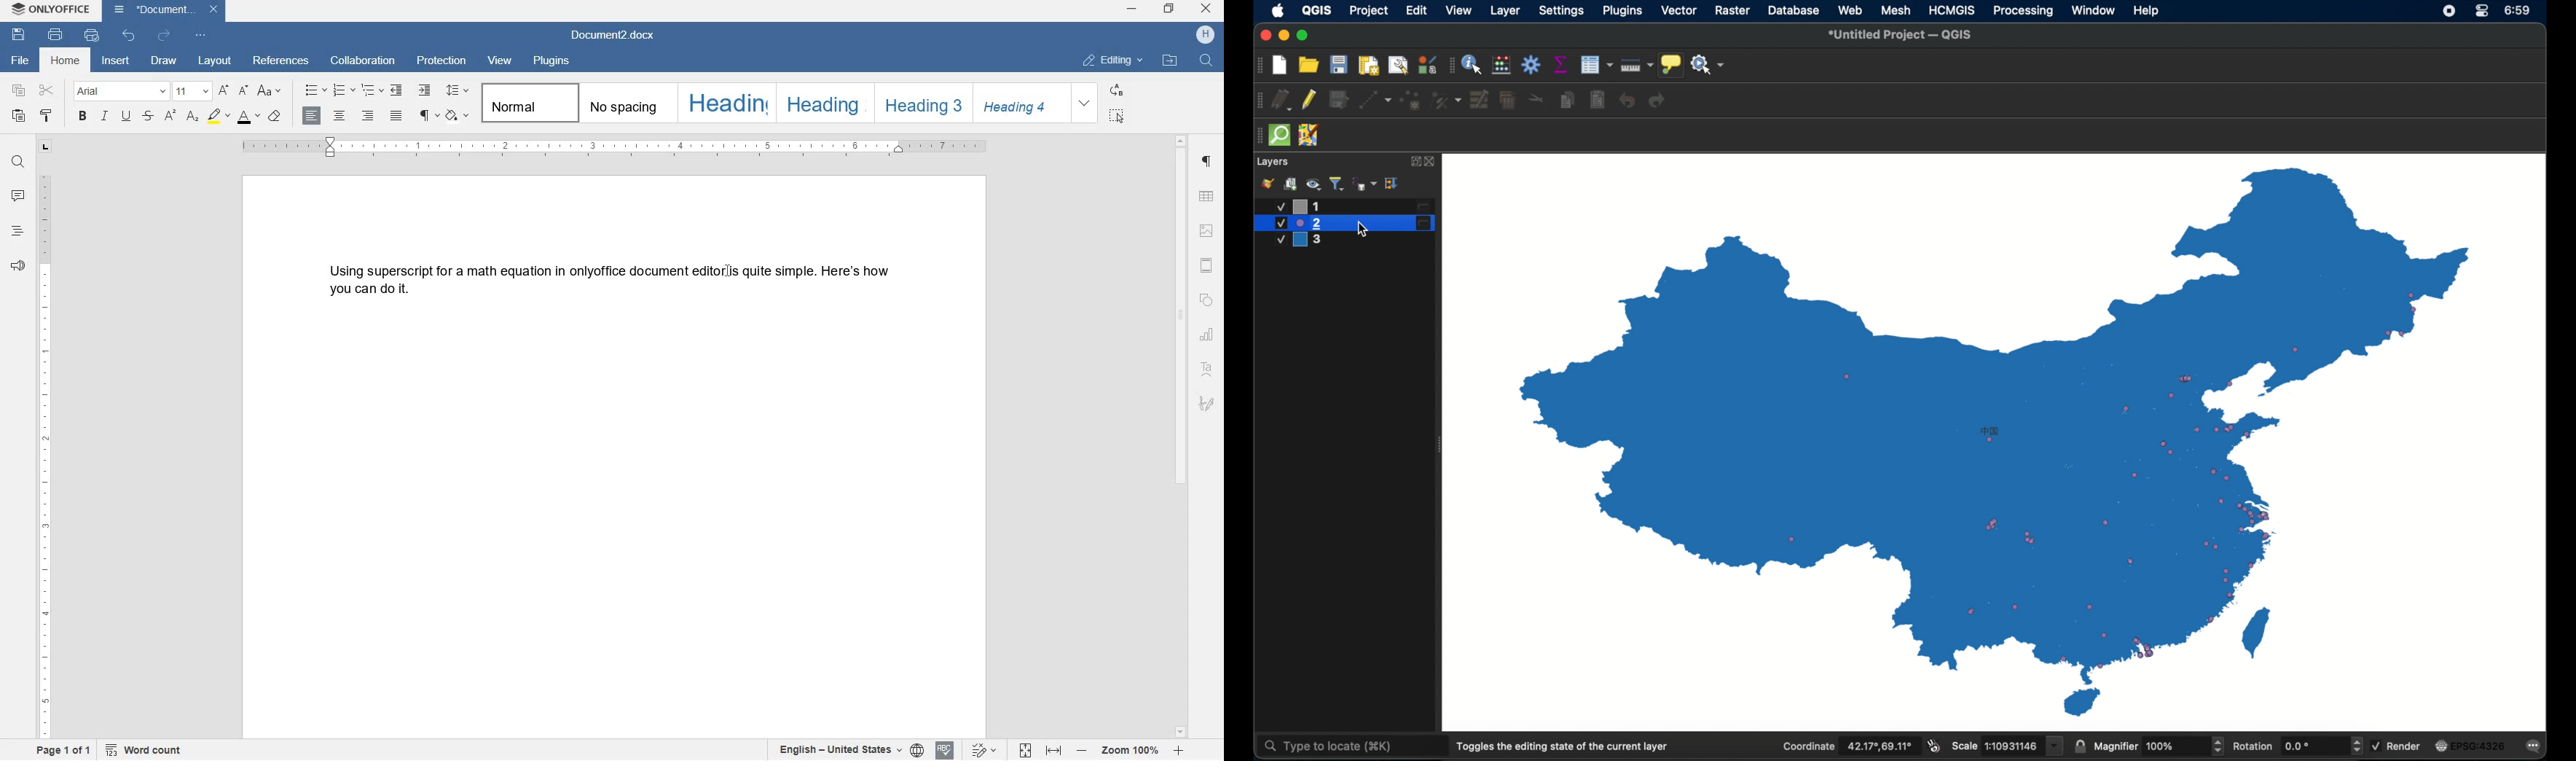  Describe the element at coordinates (369, 116) in the screenshot. I see `align right` at that location.